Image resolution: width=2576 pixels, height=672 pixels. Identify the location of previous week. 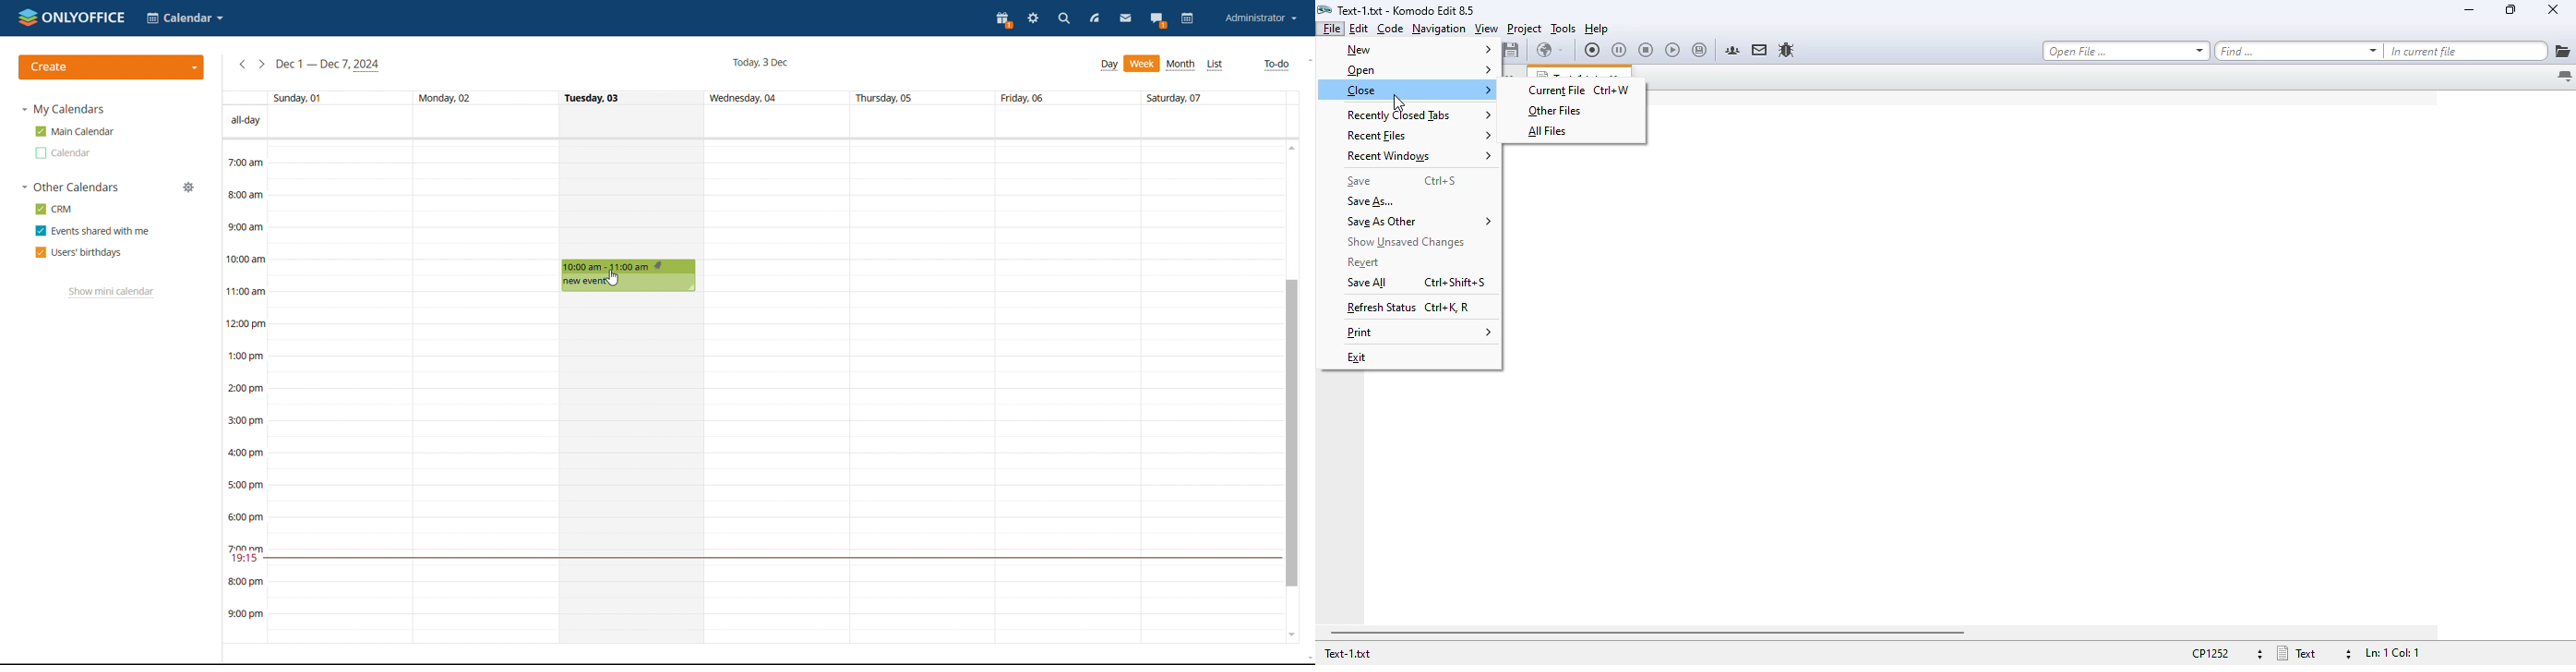
(243, 65).